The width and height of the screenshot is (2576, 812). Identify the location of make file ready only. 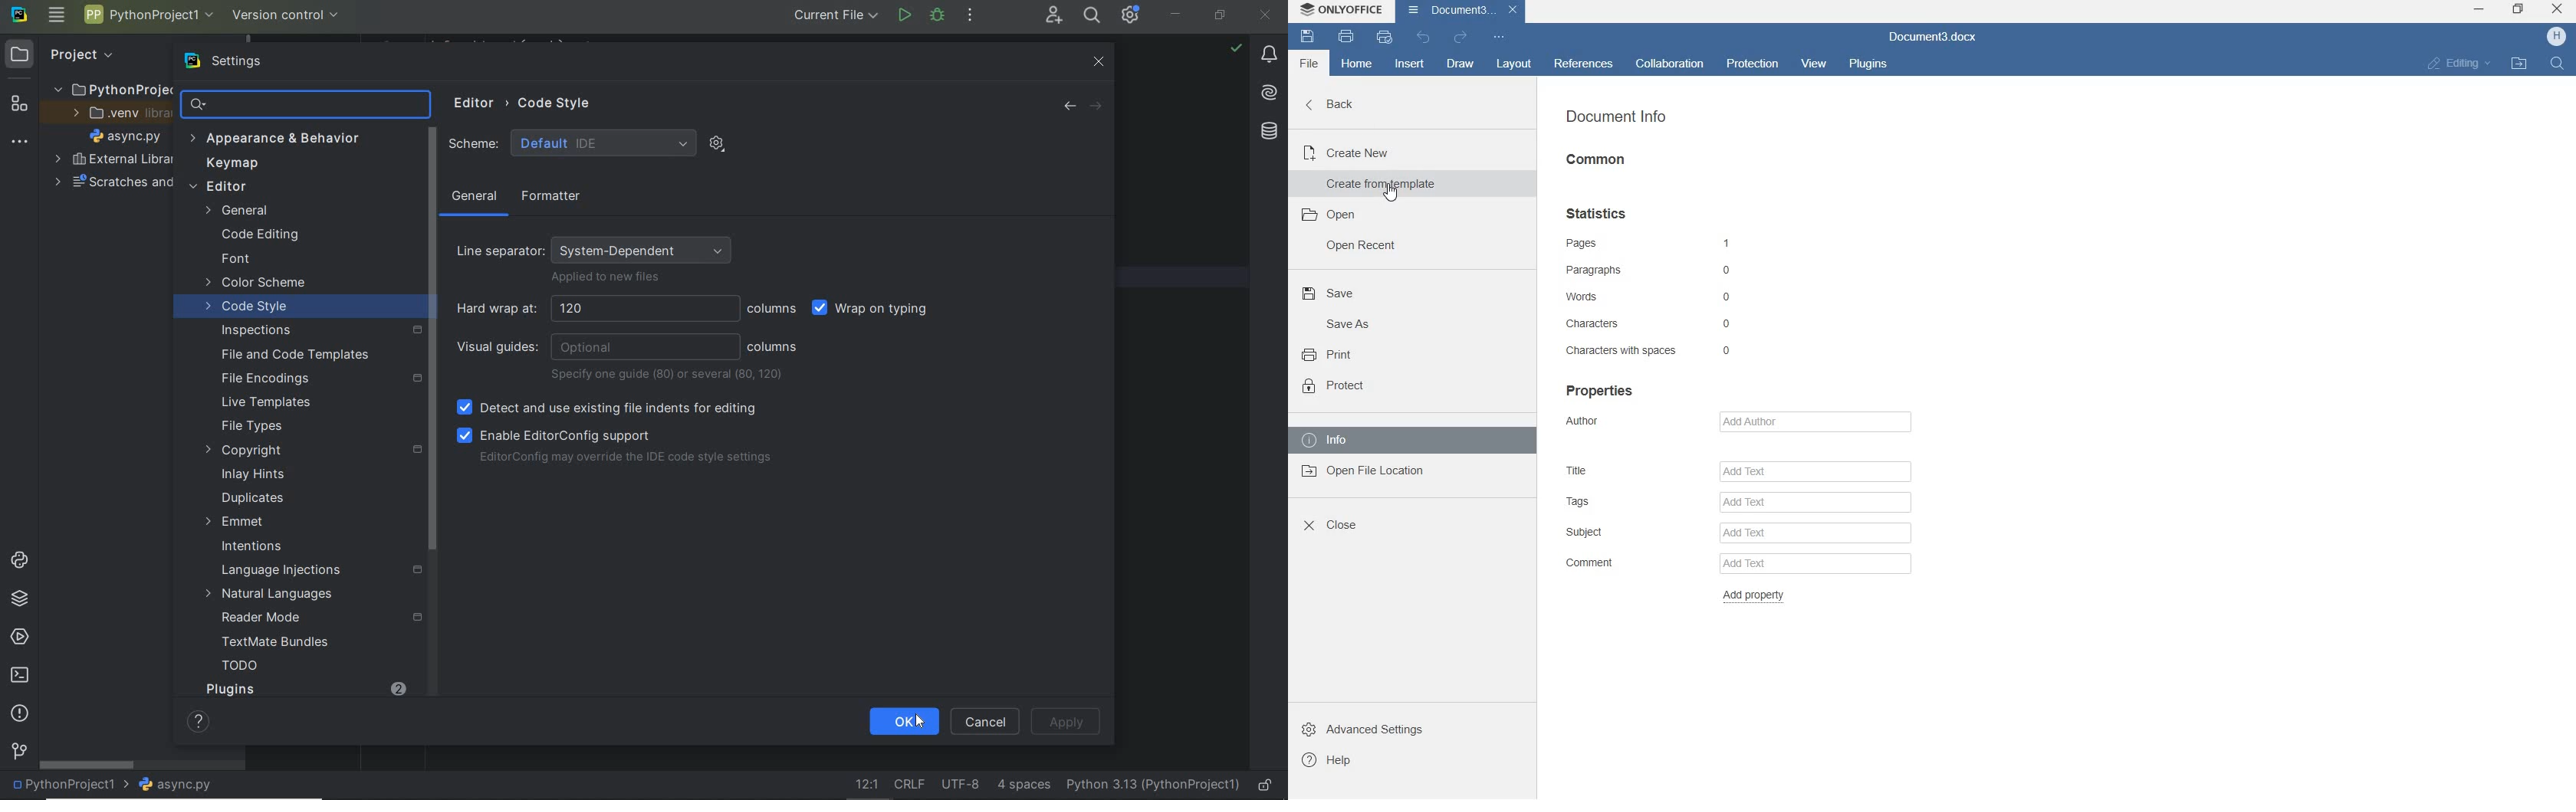
(1267, 785).